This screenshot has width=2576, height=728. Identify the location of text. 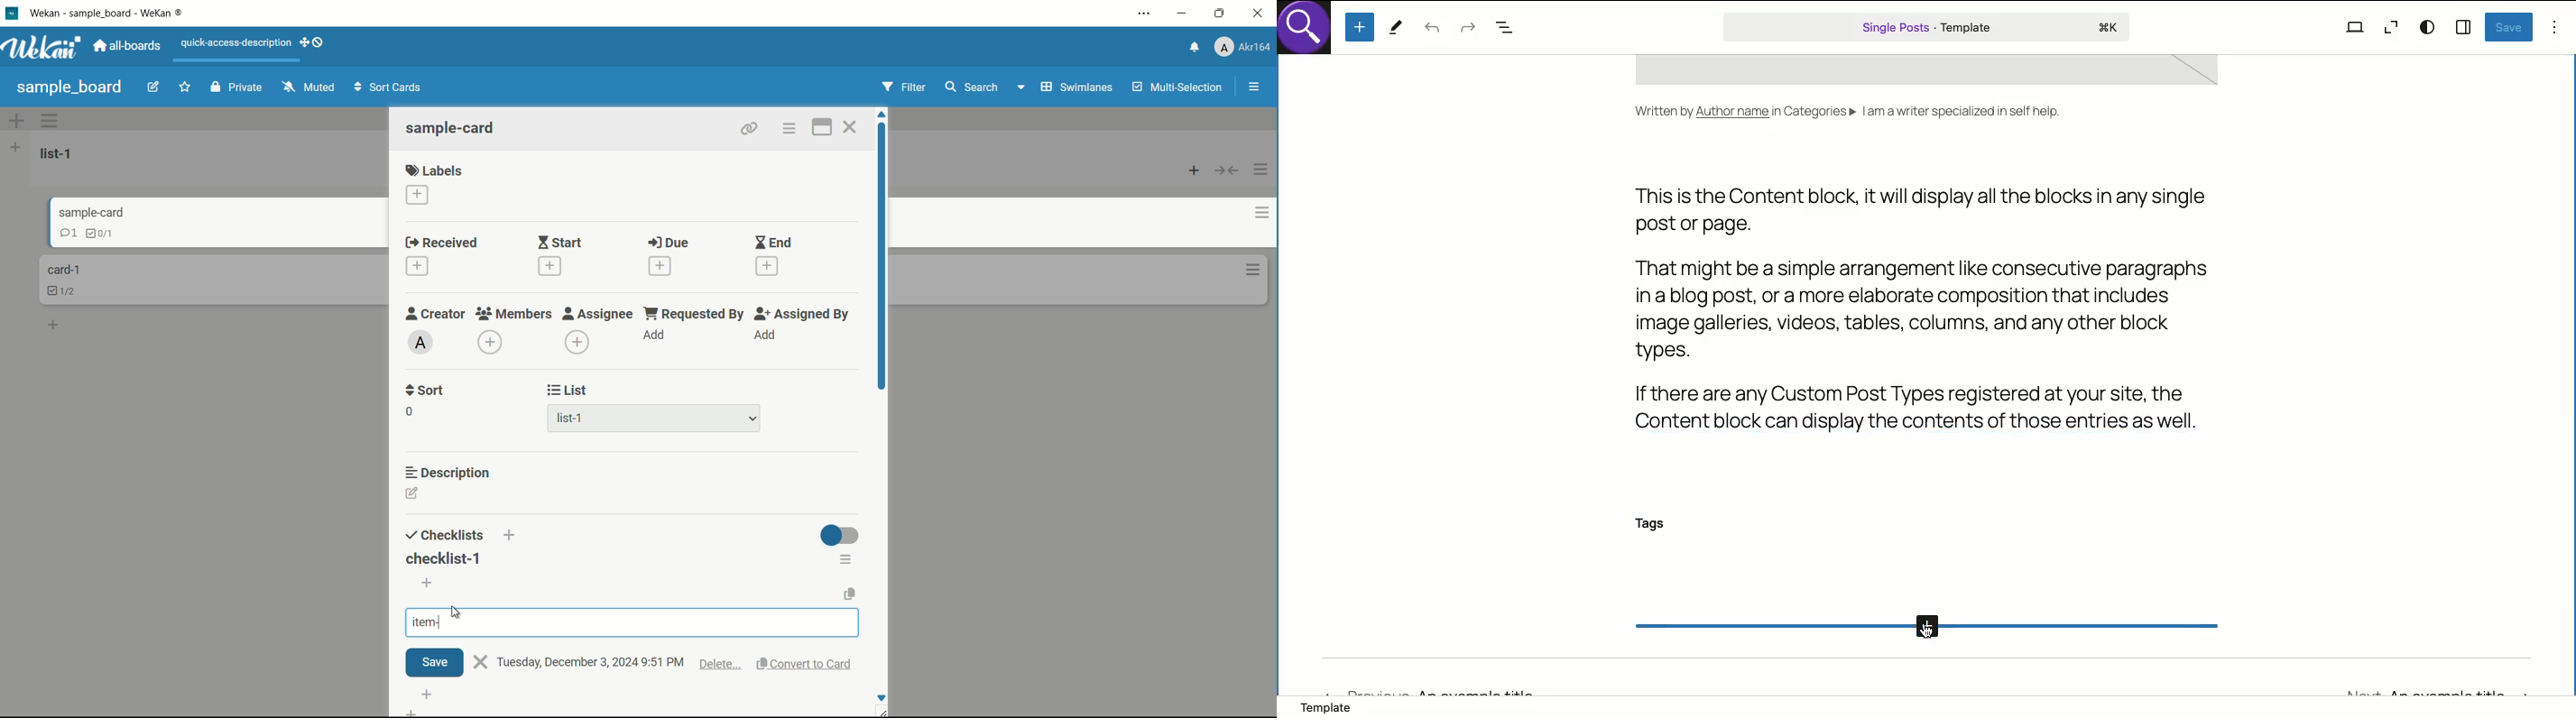
(591, 663).